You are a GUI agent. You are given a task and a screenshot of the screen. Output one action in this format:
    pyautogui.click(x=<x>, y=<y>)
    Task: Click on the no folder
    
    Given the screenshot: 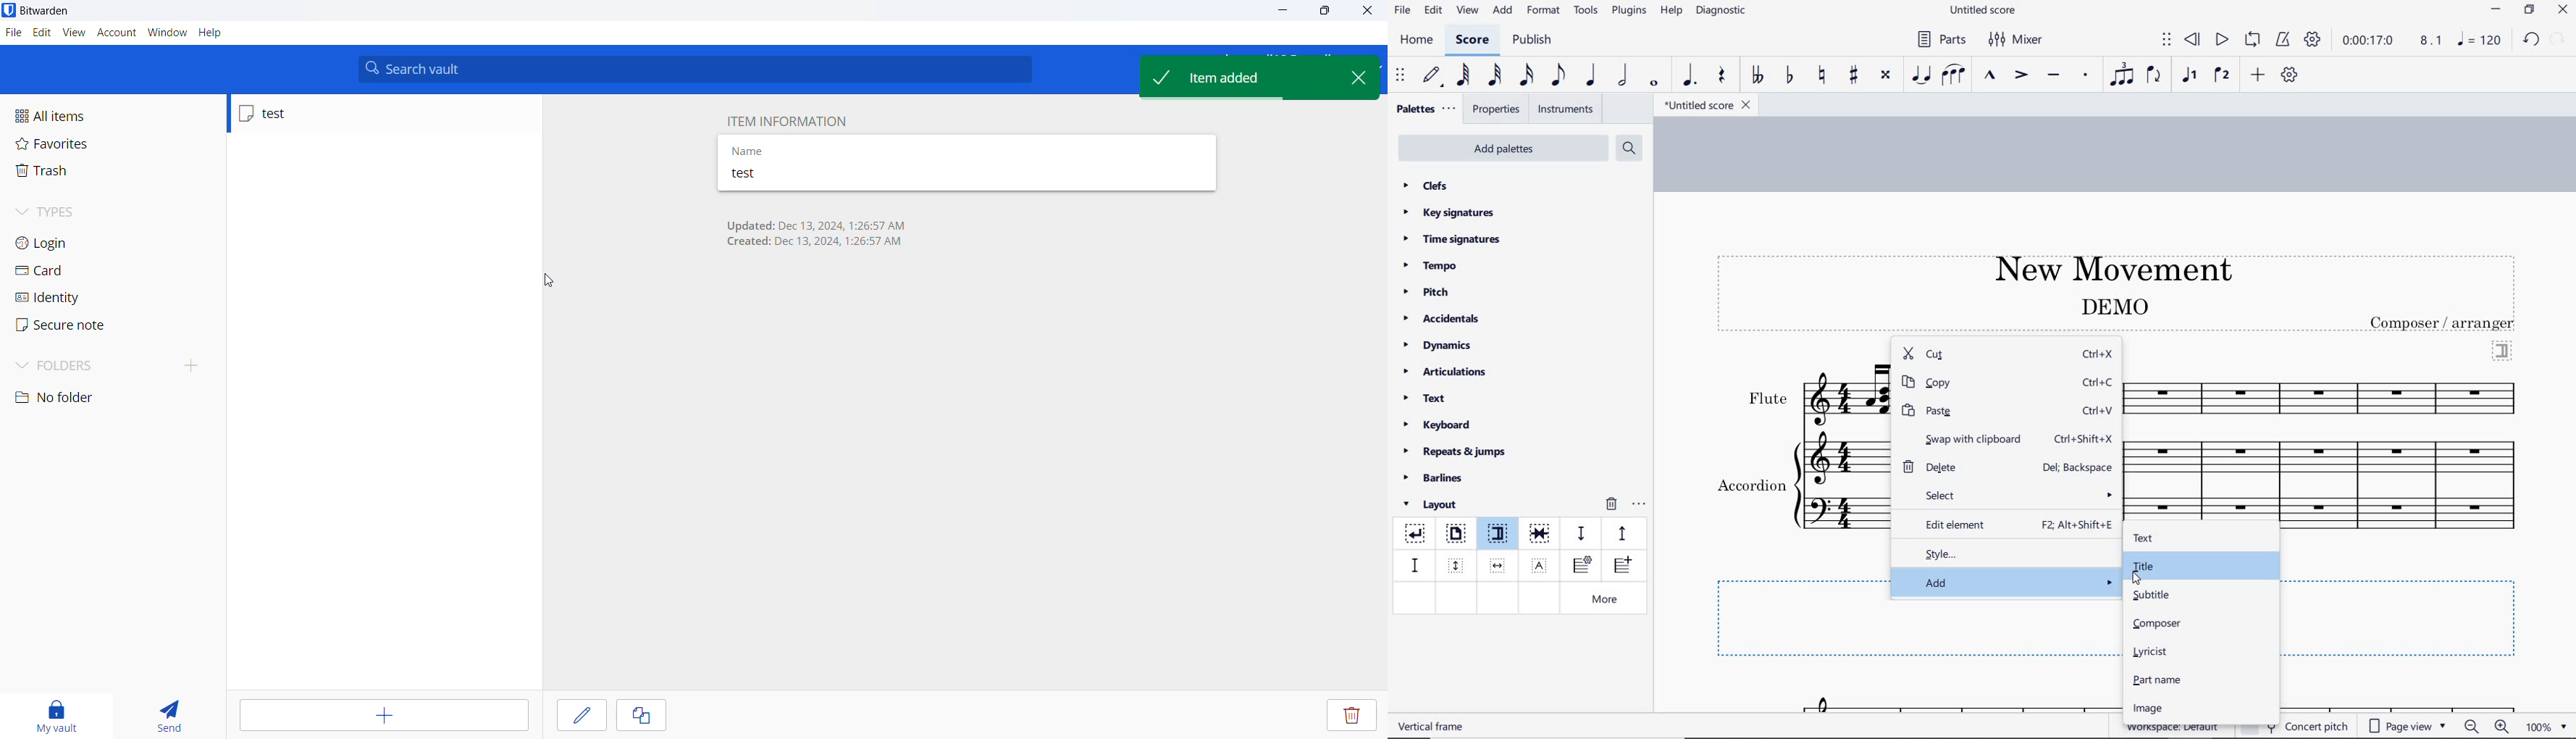 What is the action you would take?
    pyautogui.click(x=85, y=398)
    